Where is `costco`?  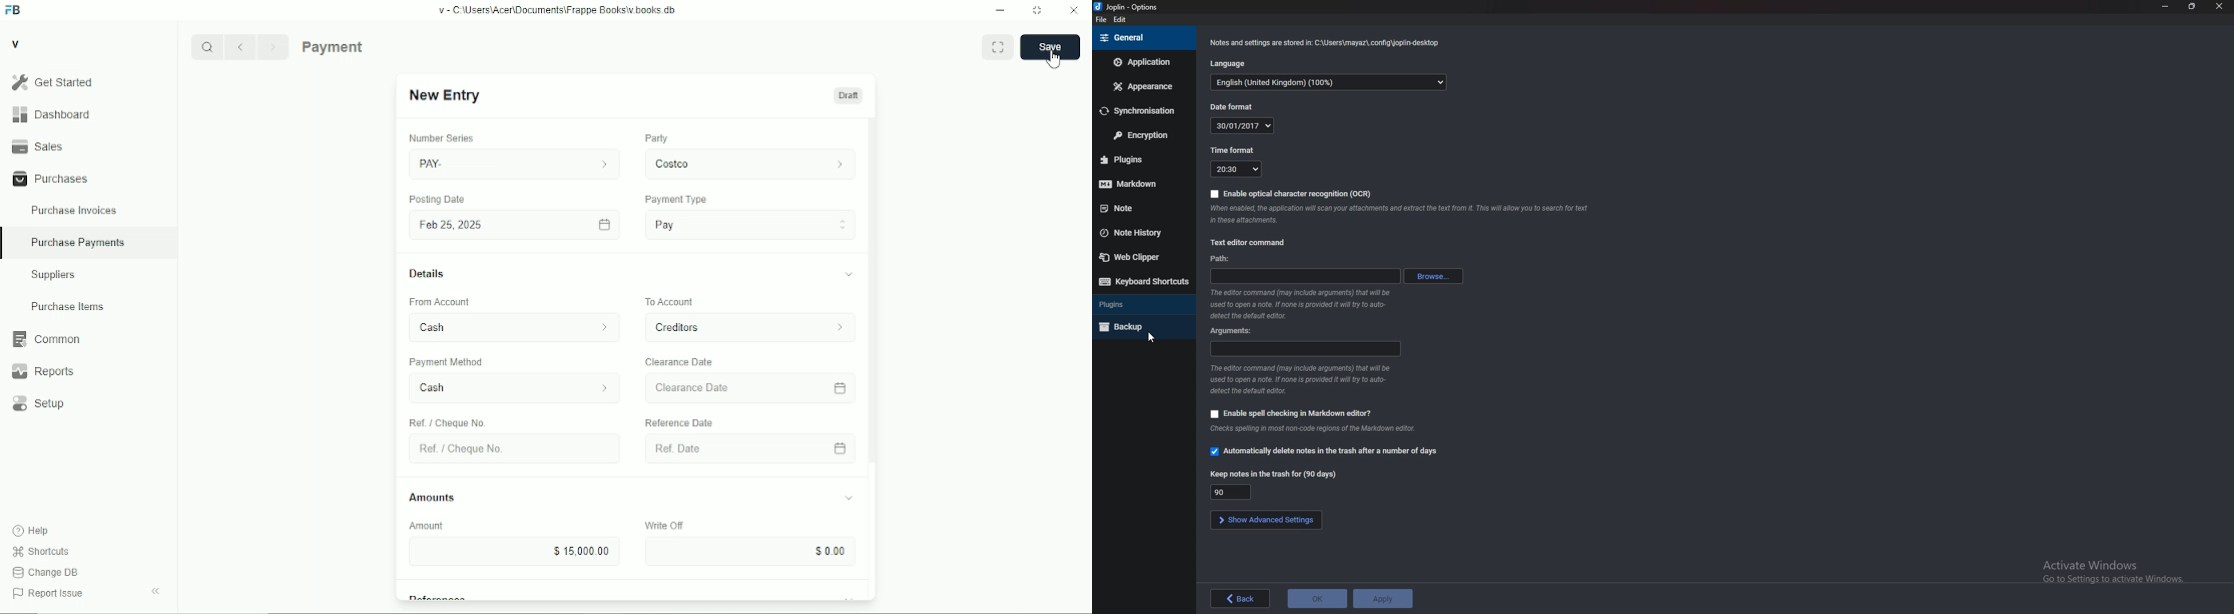
costco is located at coordinates (751, 162).